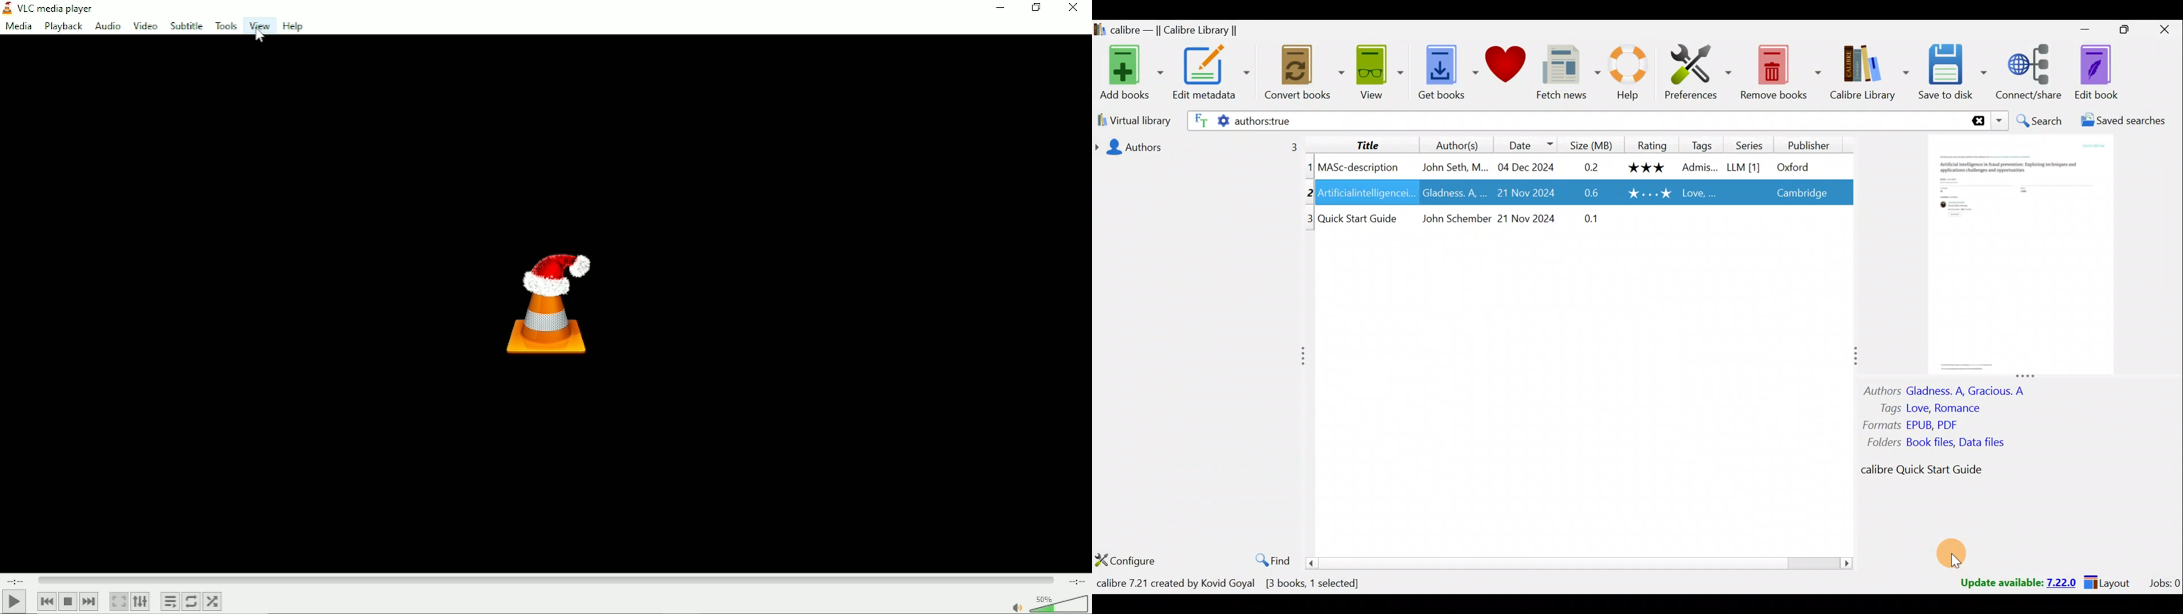 This screenshot has height=616, width=2184. Describe the element at coordinates (1576, 166) in the screenshot. I see `Book 1` at that location.